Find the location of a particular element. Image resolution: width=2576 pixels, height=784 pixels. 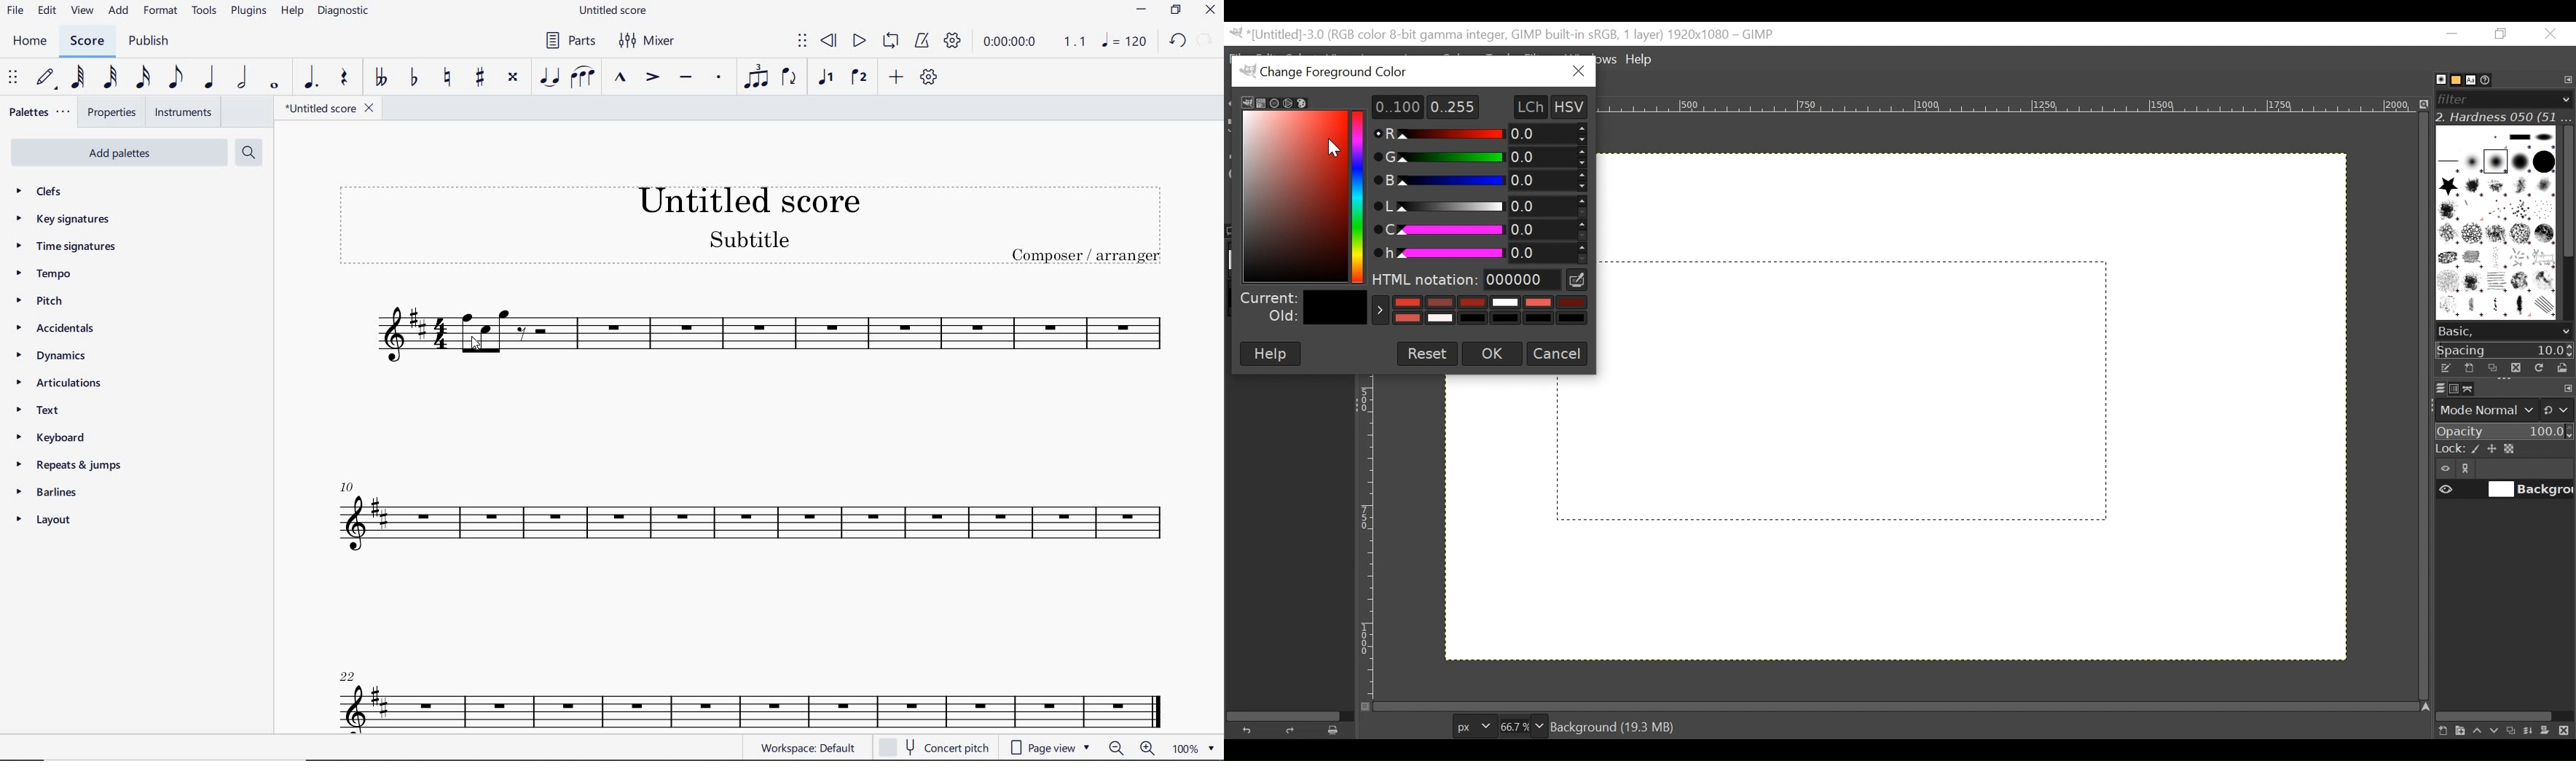

32ND NOTE is located at coordinates (109, 78).